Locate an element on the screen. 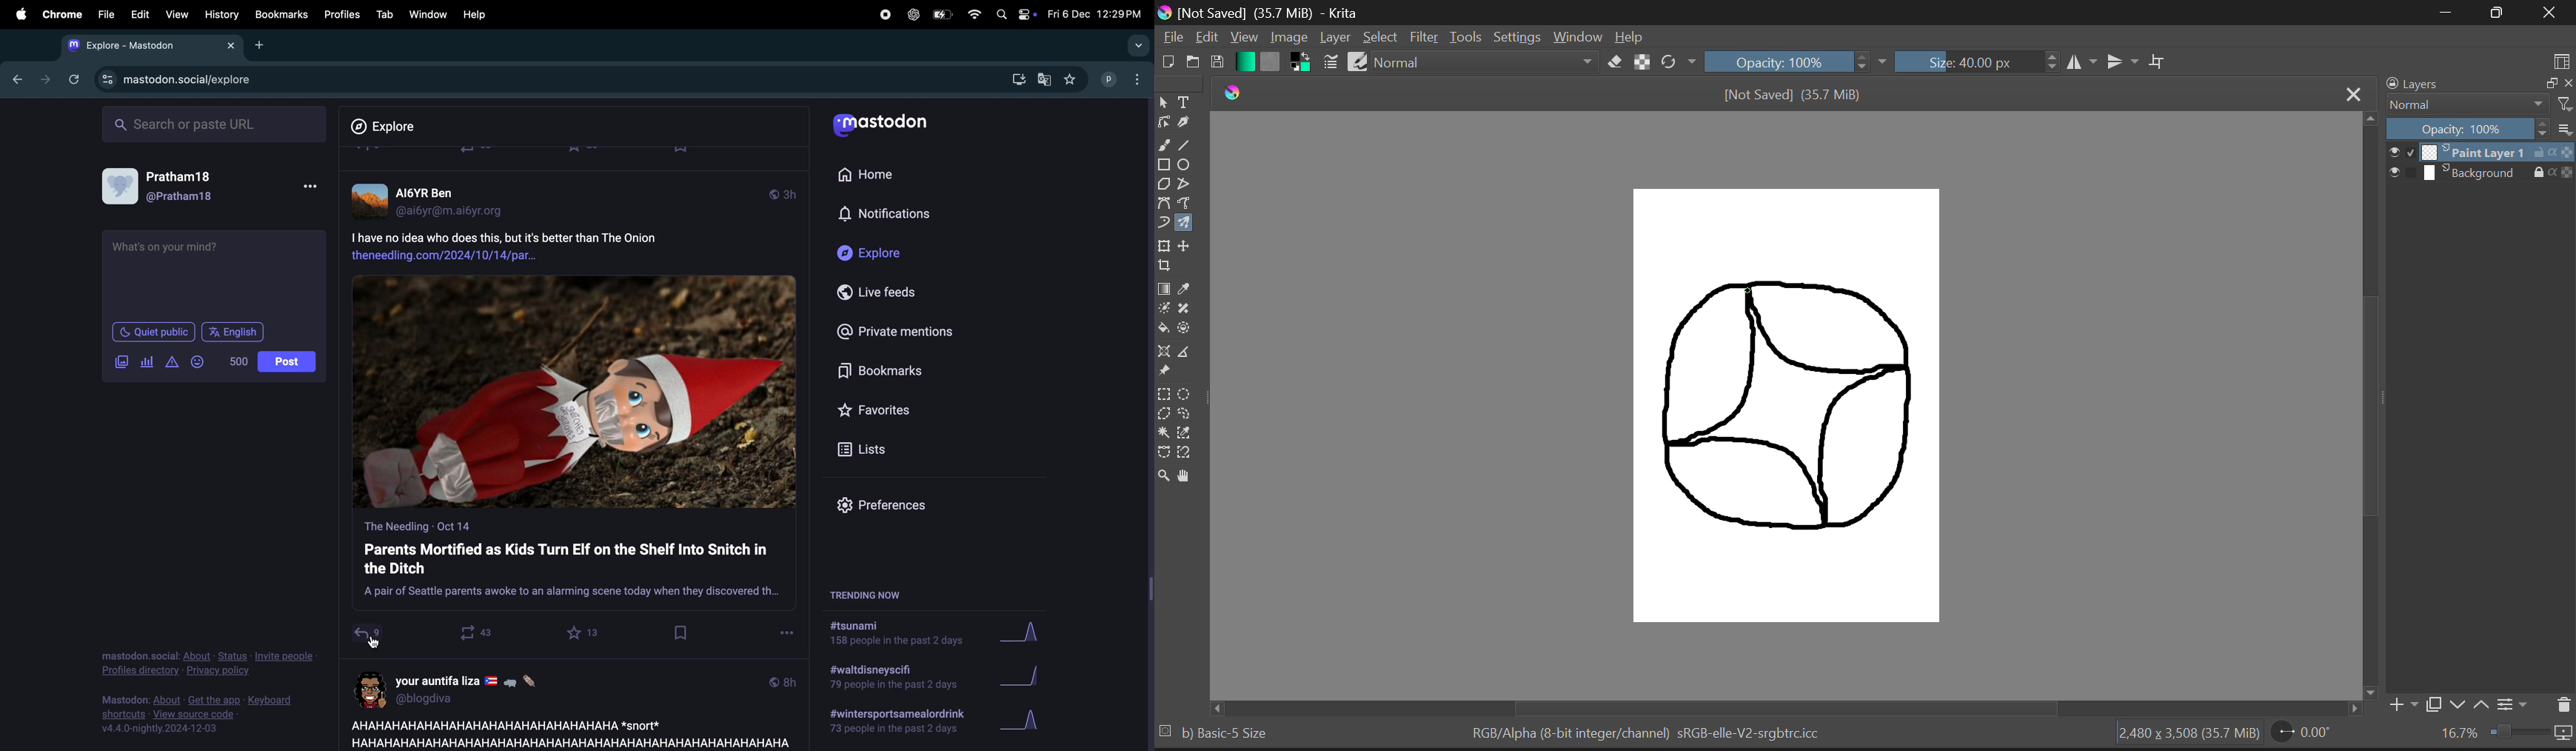  Close is located at coordinates (2354, 94).